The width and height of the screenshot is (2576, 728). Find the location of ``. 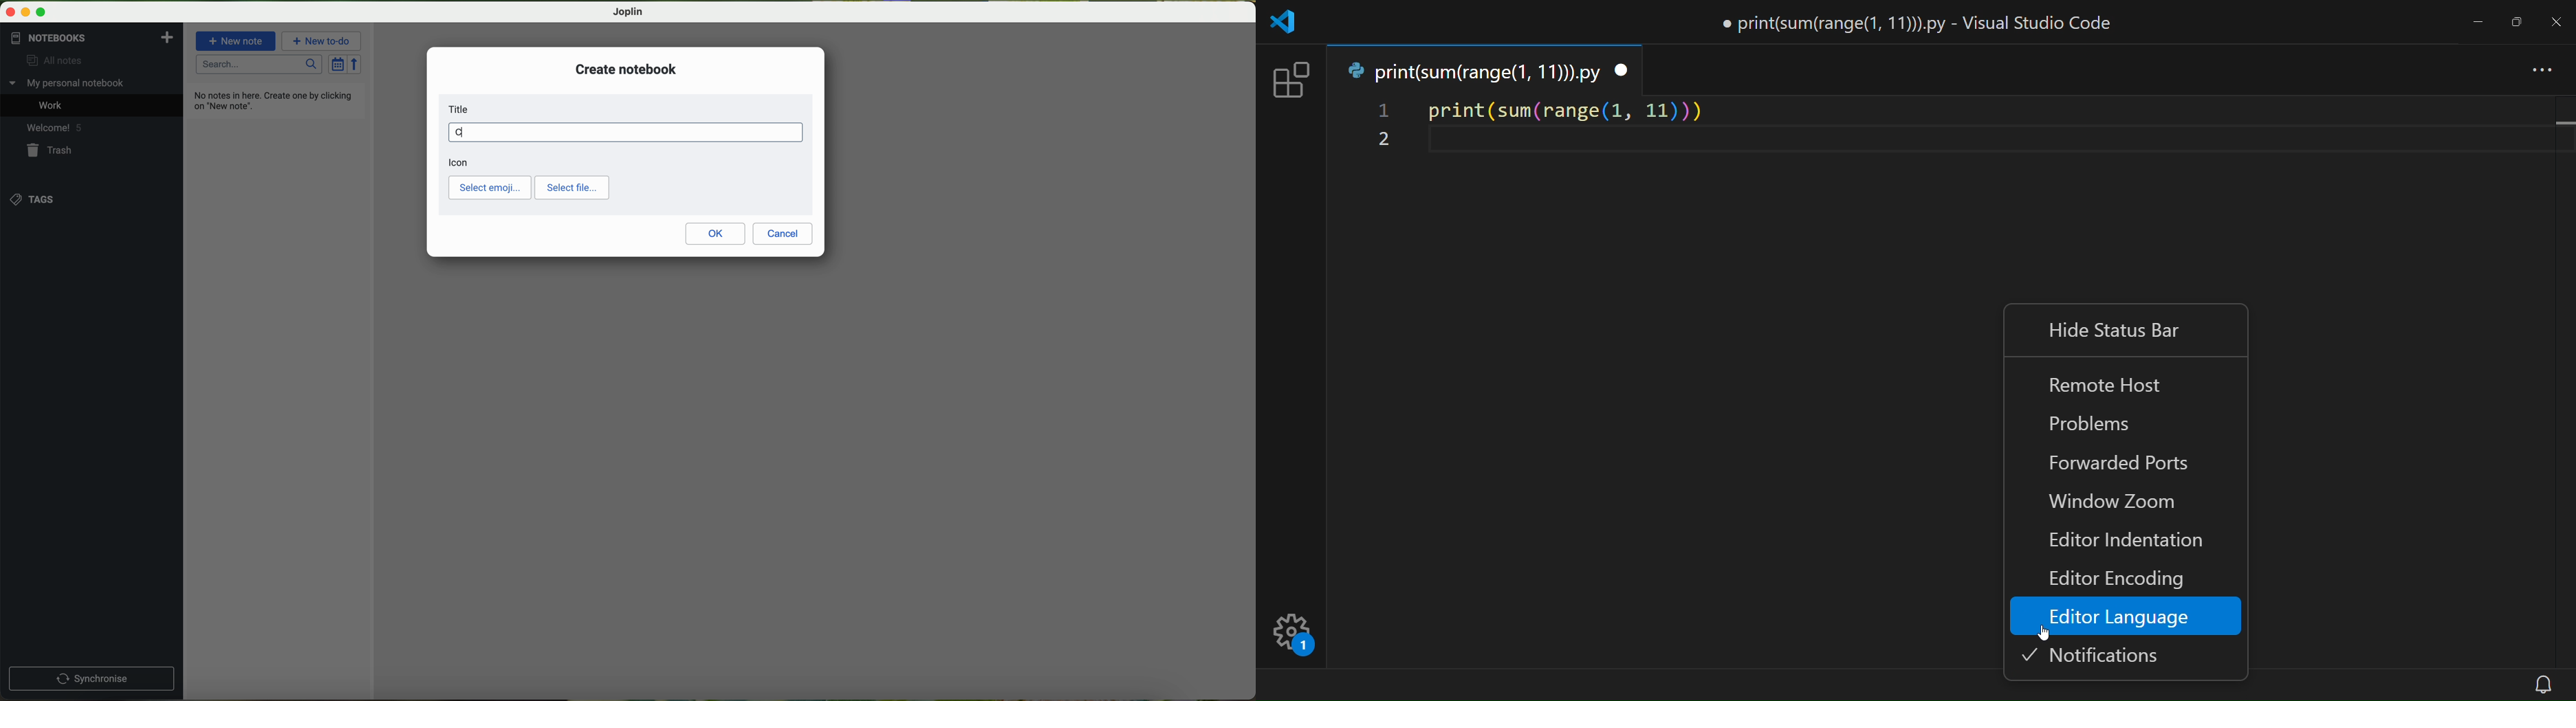

 is located at coordinates (338, 64).